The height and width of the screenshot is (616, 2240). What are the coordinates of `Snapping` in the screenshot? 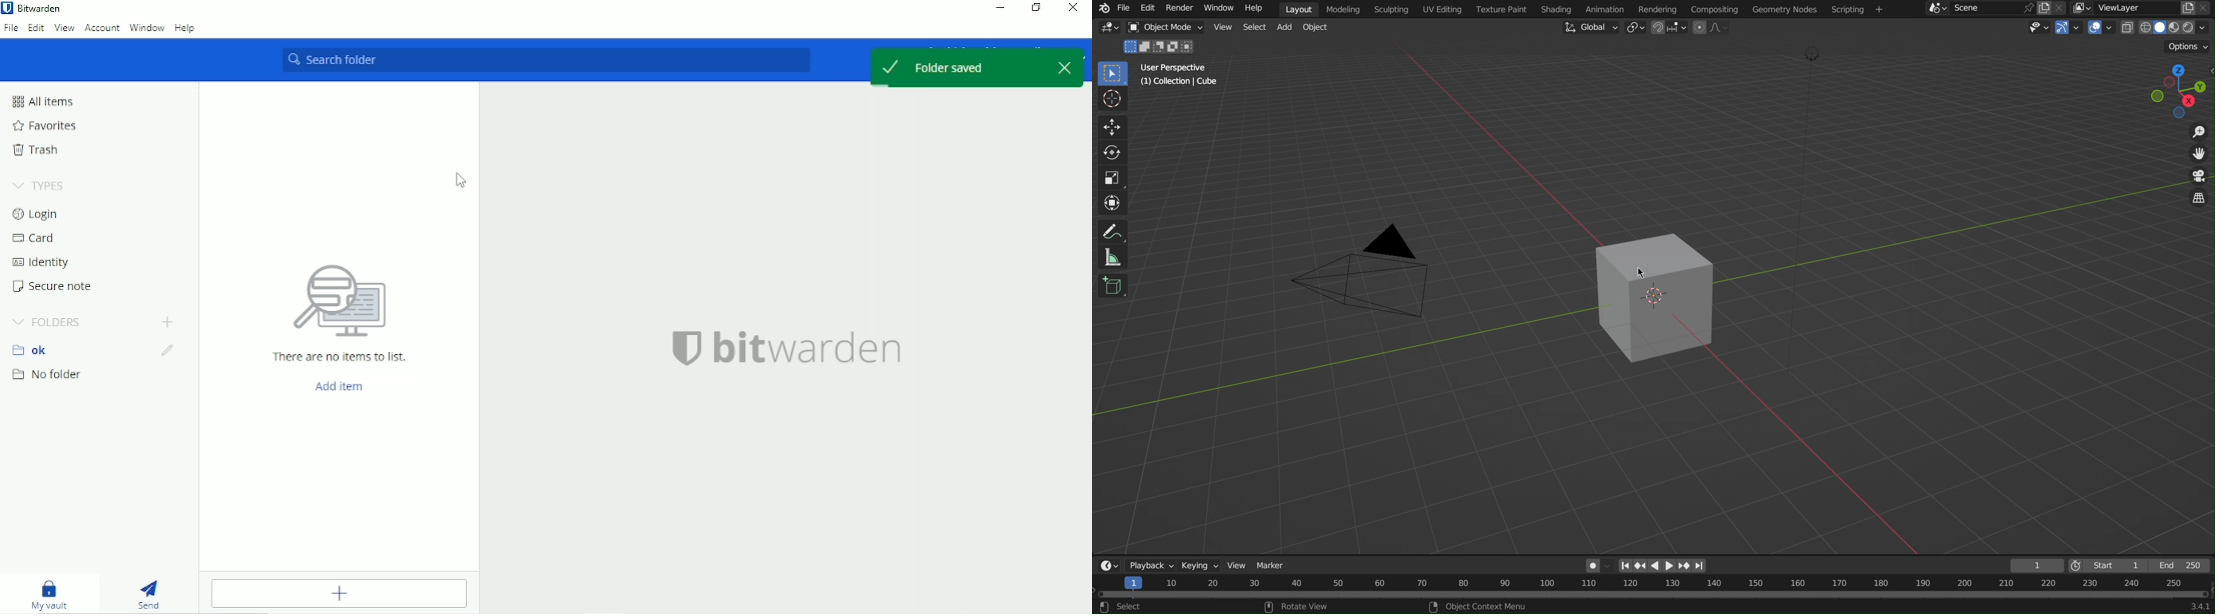 It's located at (1670, 29).